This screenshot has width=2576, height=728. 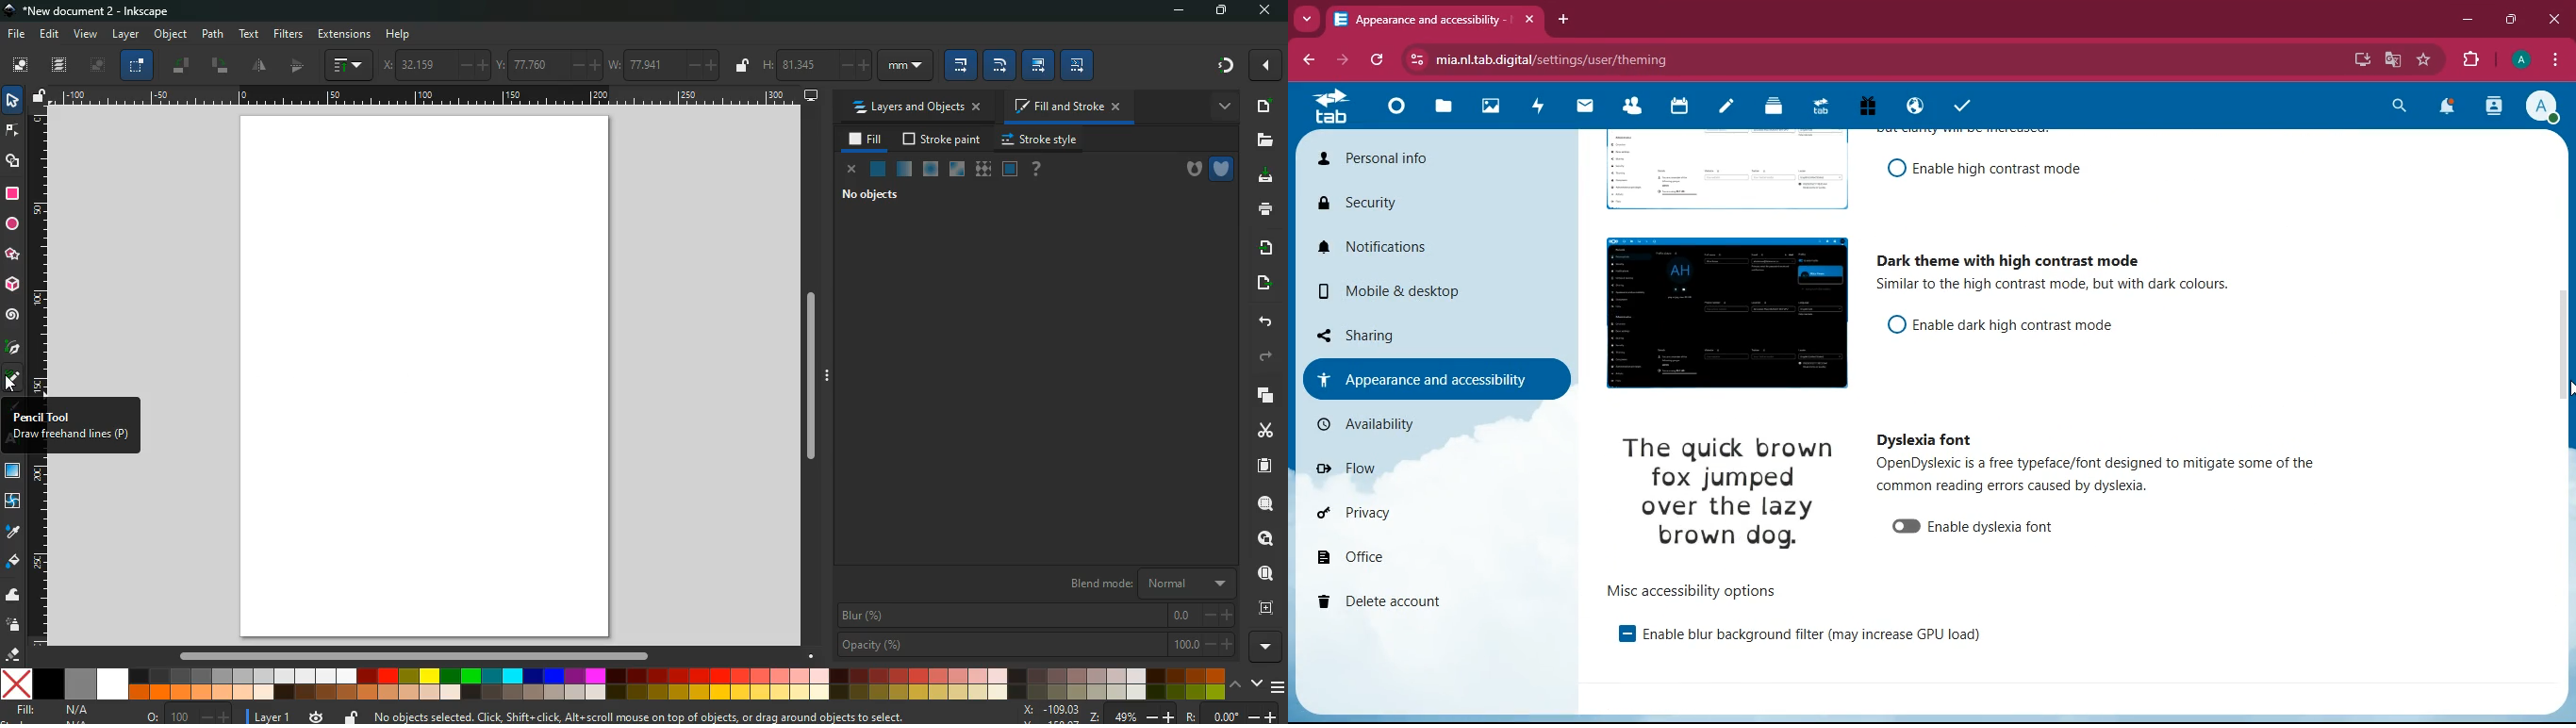 I want to click on , so click(x=410, y=656).